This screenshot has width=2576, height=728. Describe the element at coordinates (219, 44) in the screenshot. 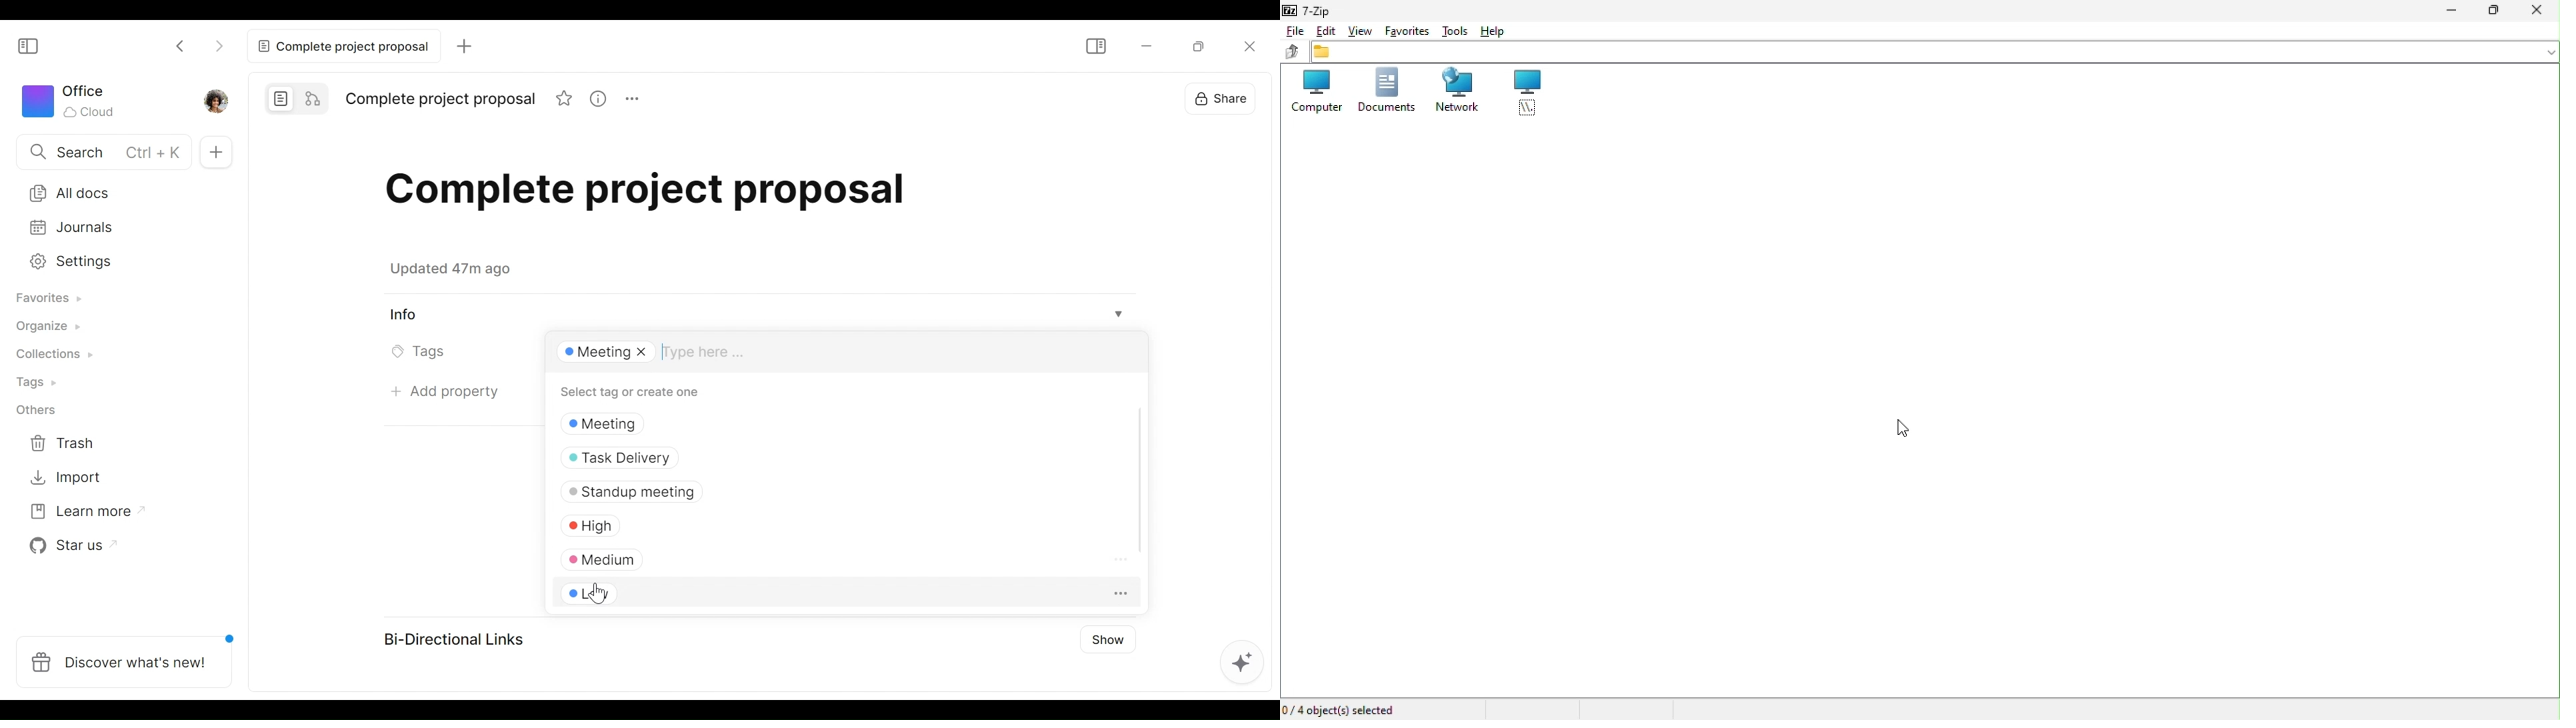

I see `Click to go forward` at that location.